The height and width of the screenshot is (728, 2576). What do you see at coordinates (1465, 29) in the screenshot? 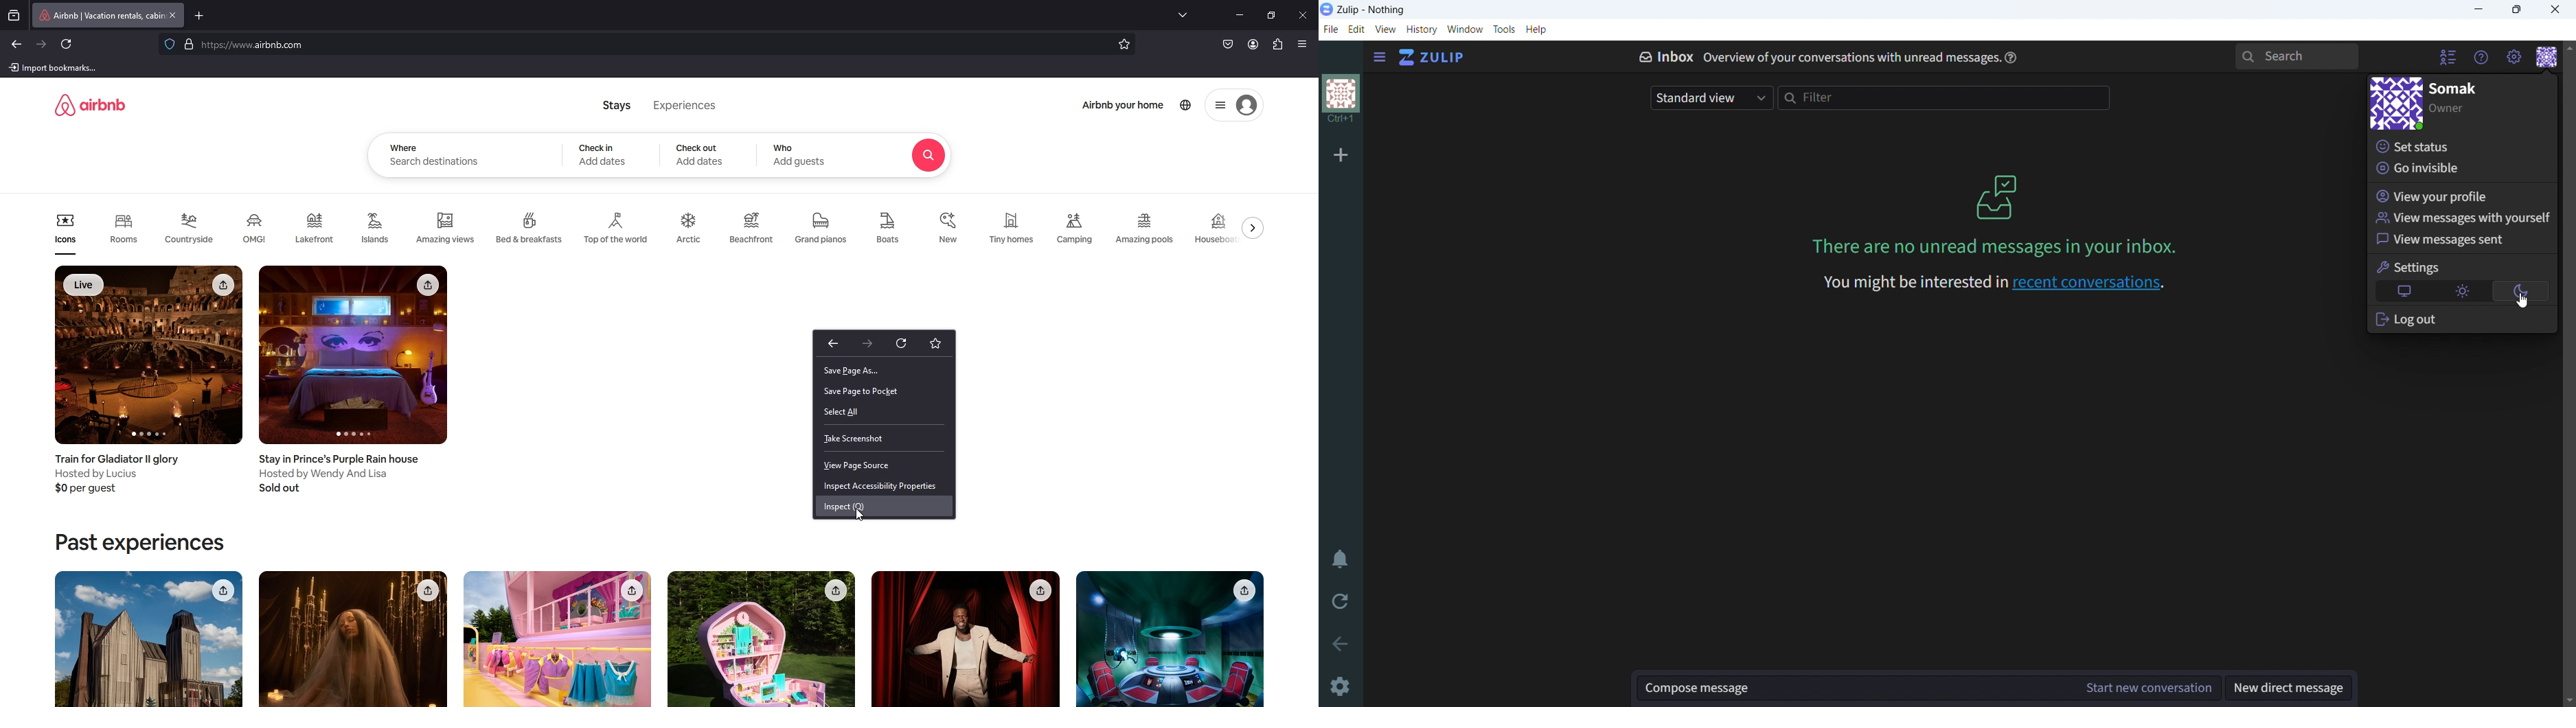
I see `window` at bounding box center [1465, 29].